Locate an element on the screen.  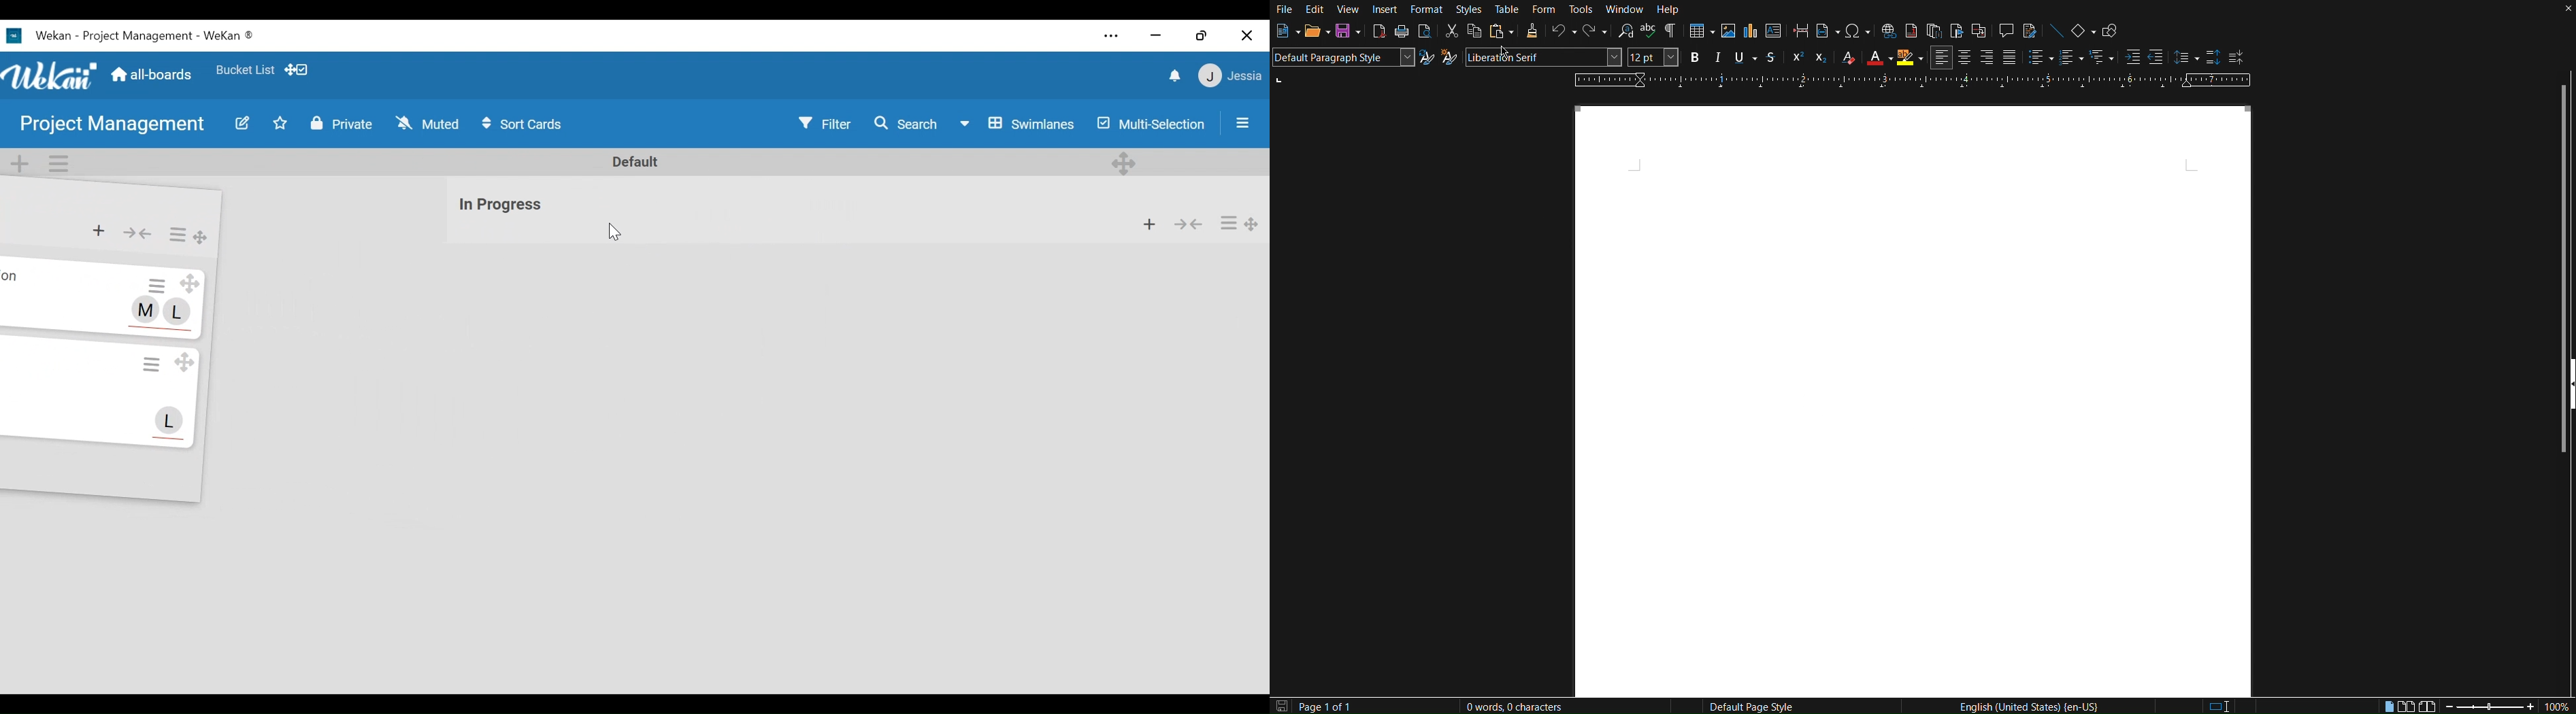
Board View is located at coordinates (1018, 124).